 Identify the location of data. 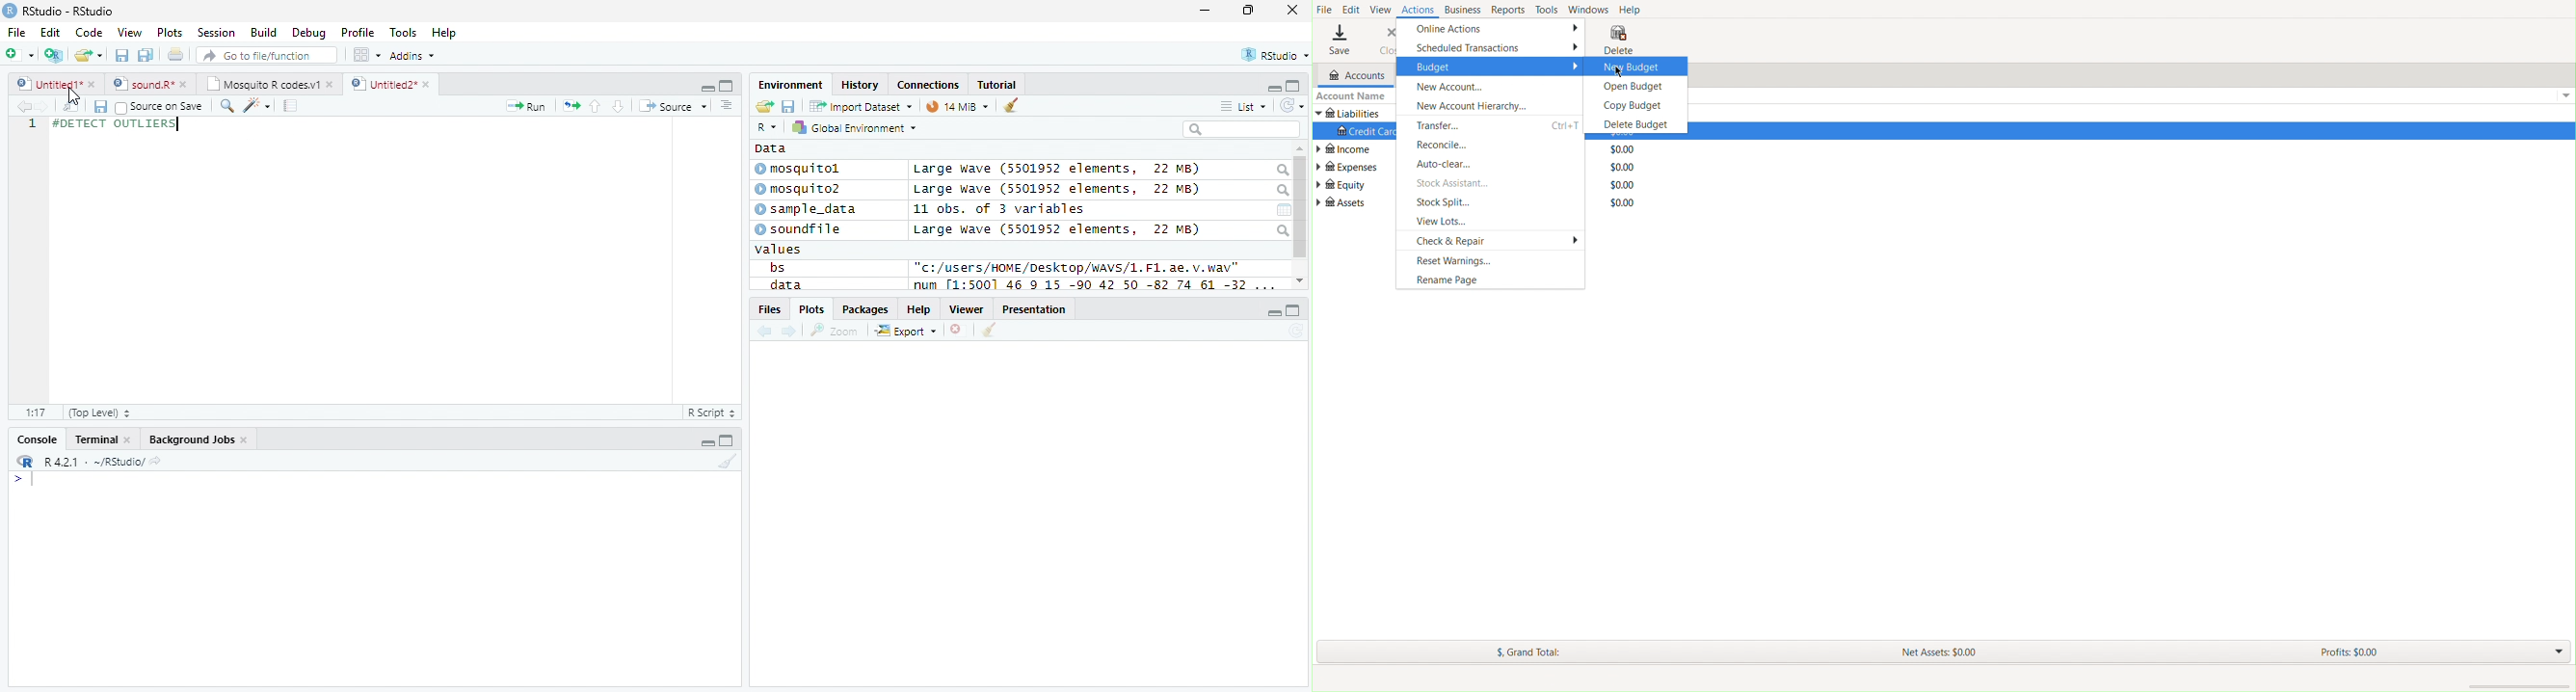
(783, 284).